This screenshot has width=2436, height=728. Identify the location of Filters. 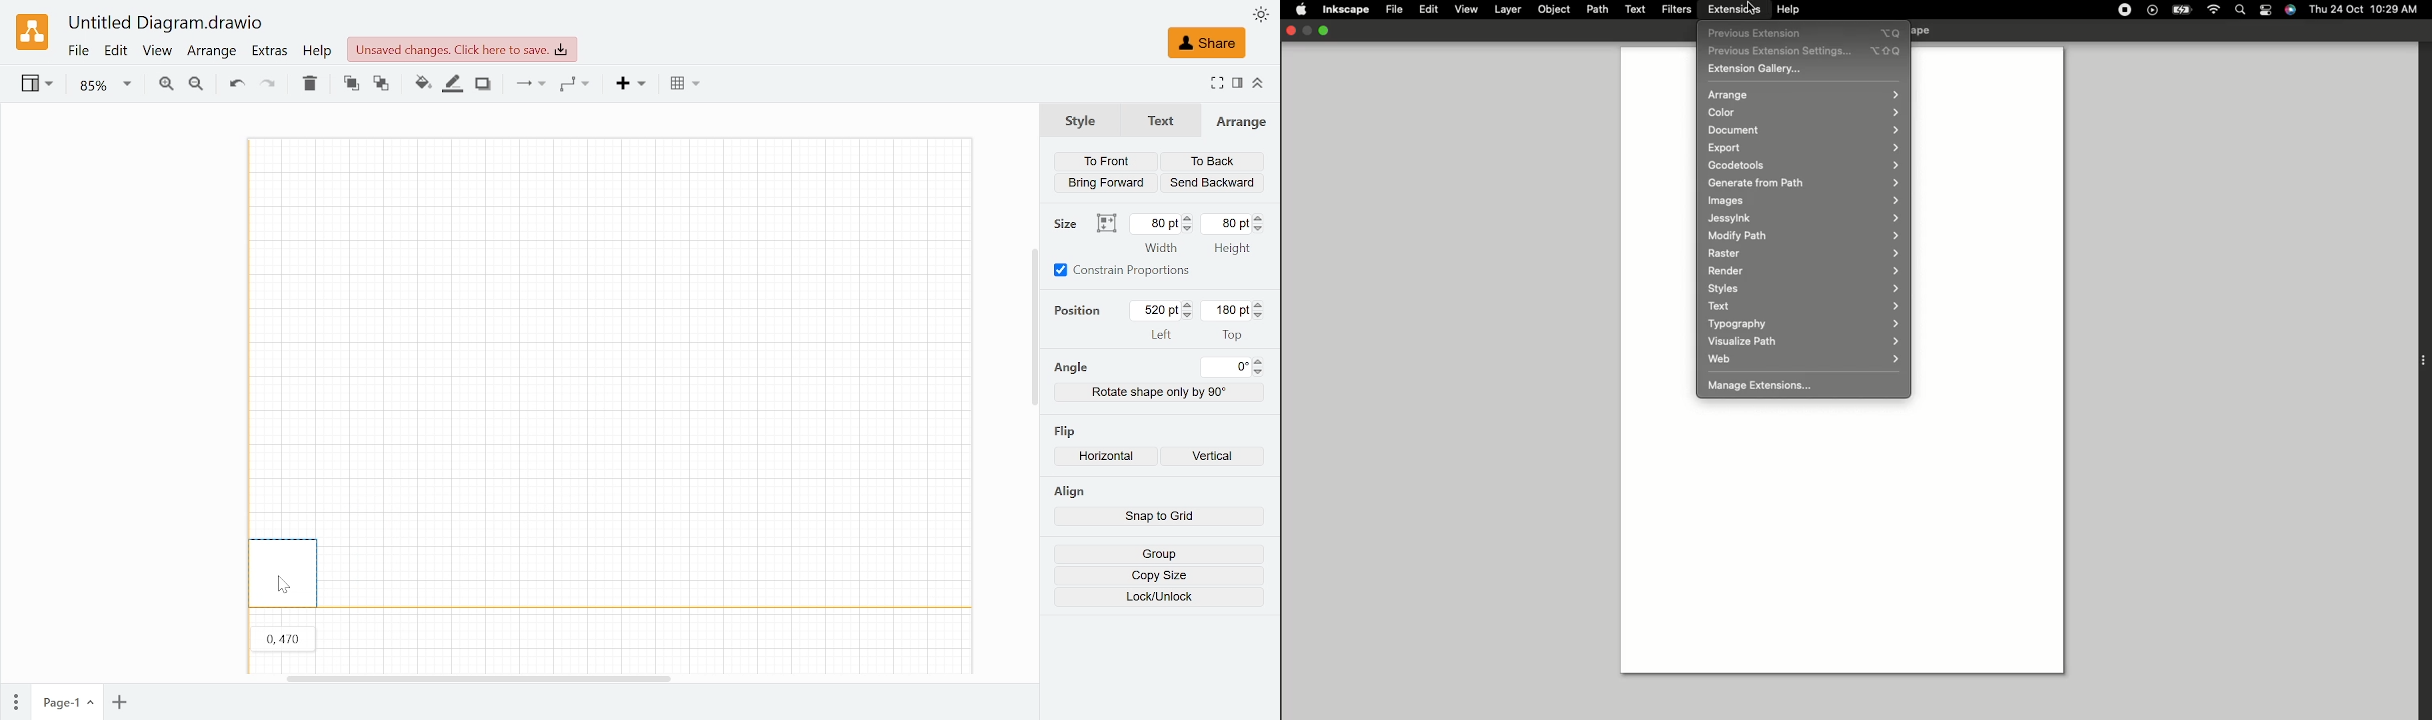
(1677, 10).